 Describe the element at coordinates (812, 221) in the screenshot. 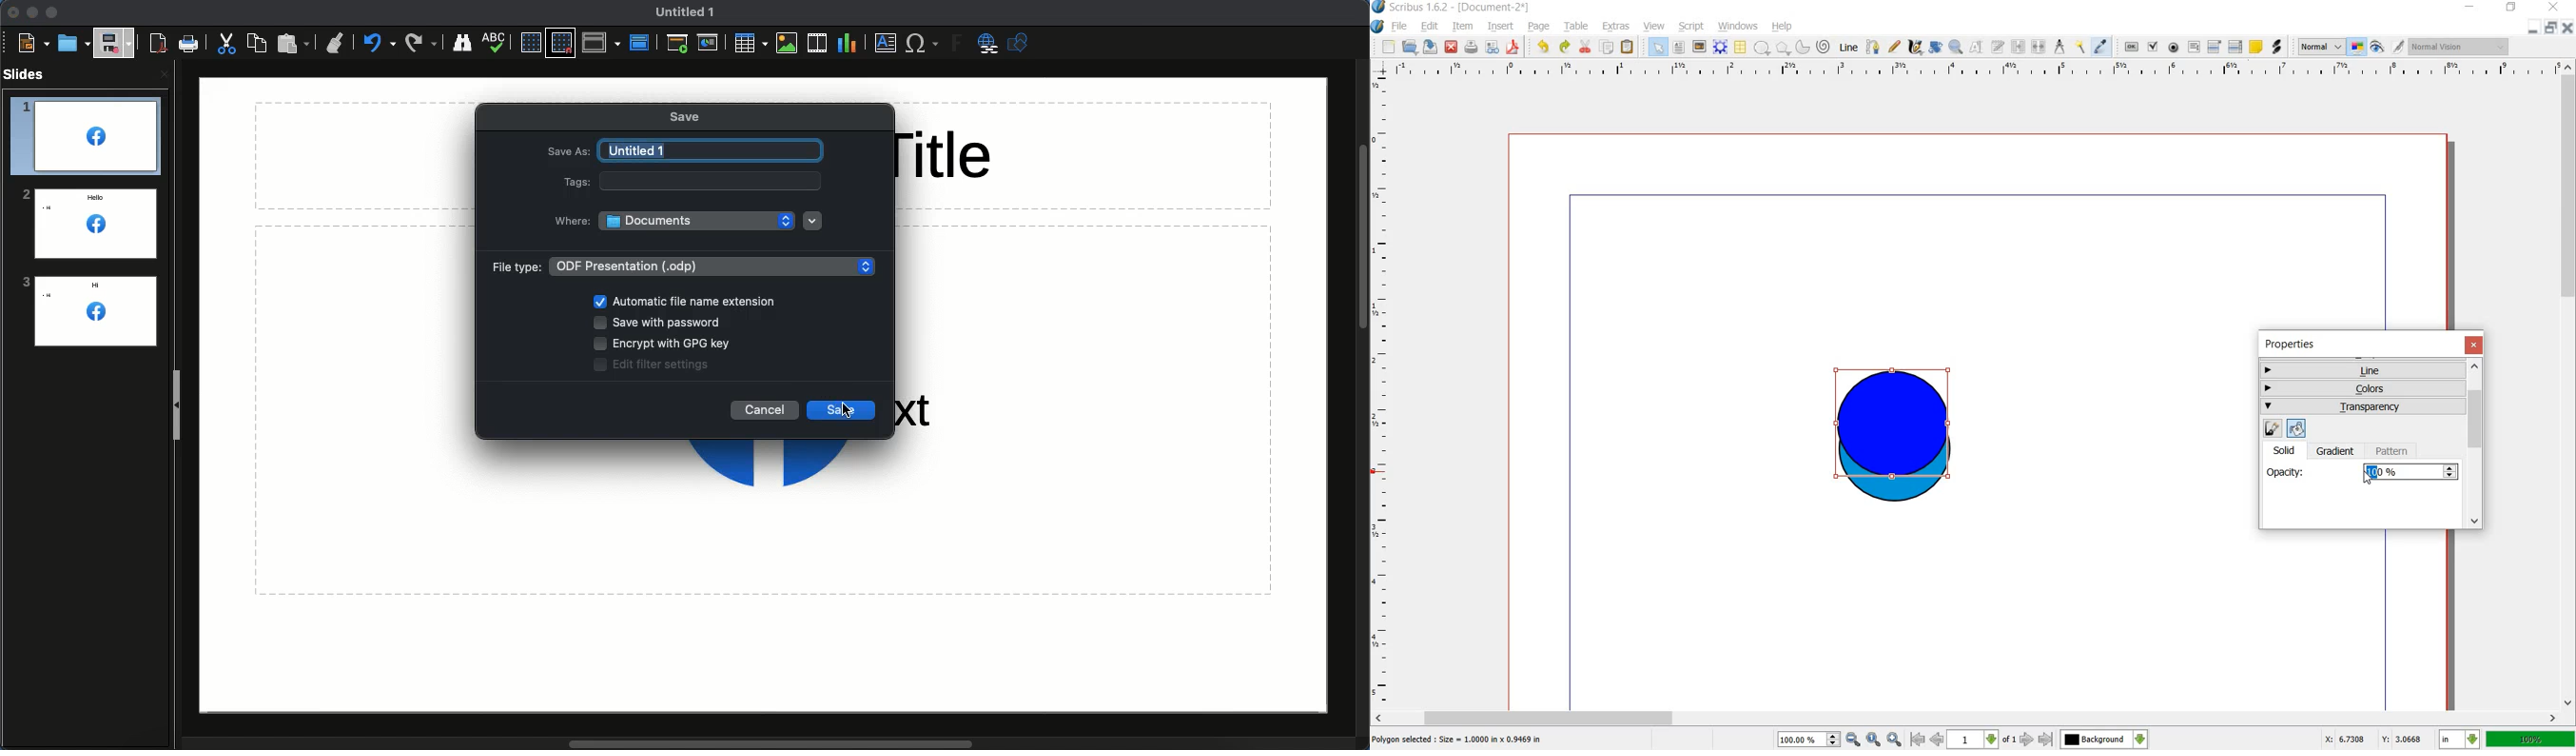

I see `Drop down menu` at that location.